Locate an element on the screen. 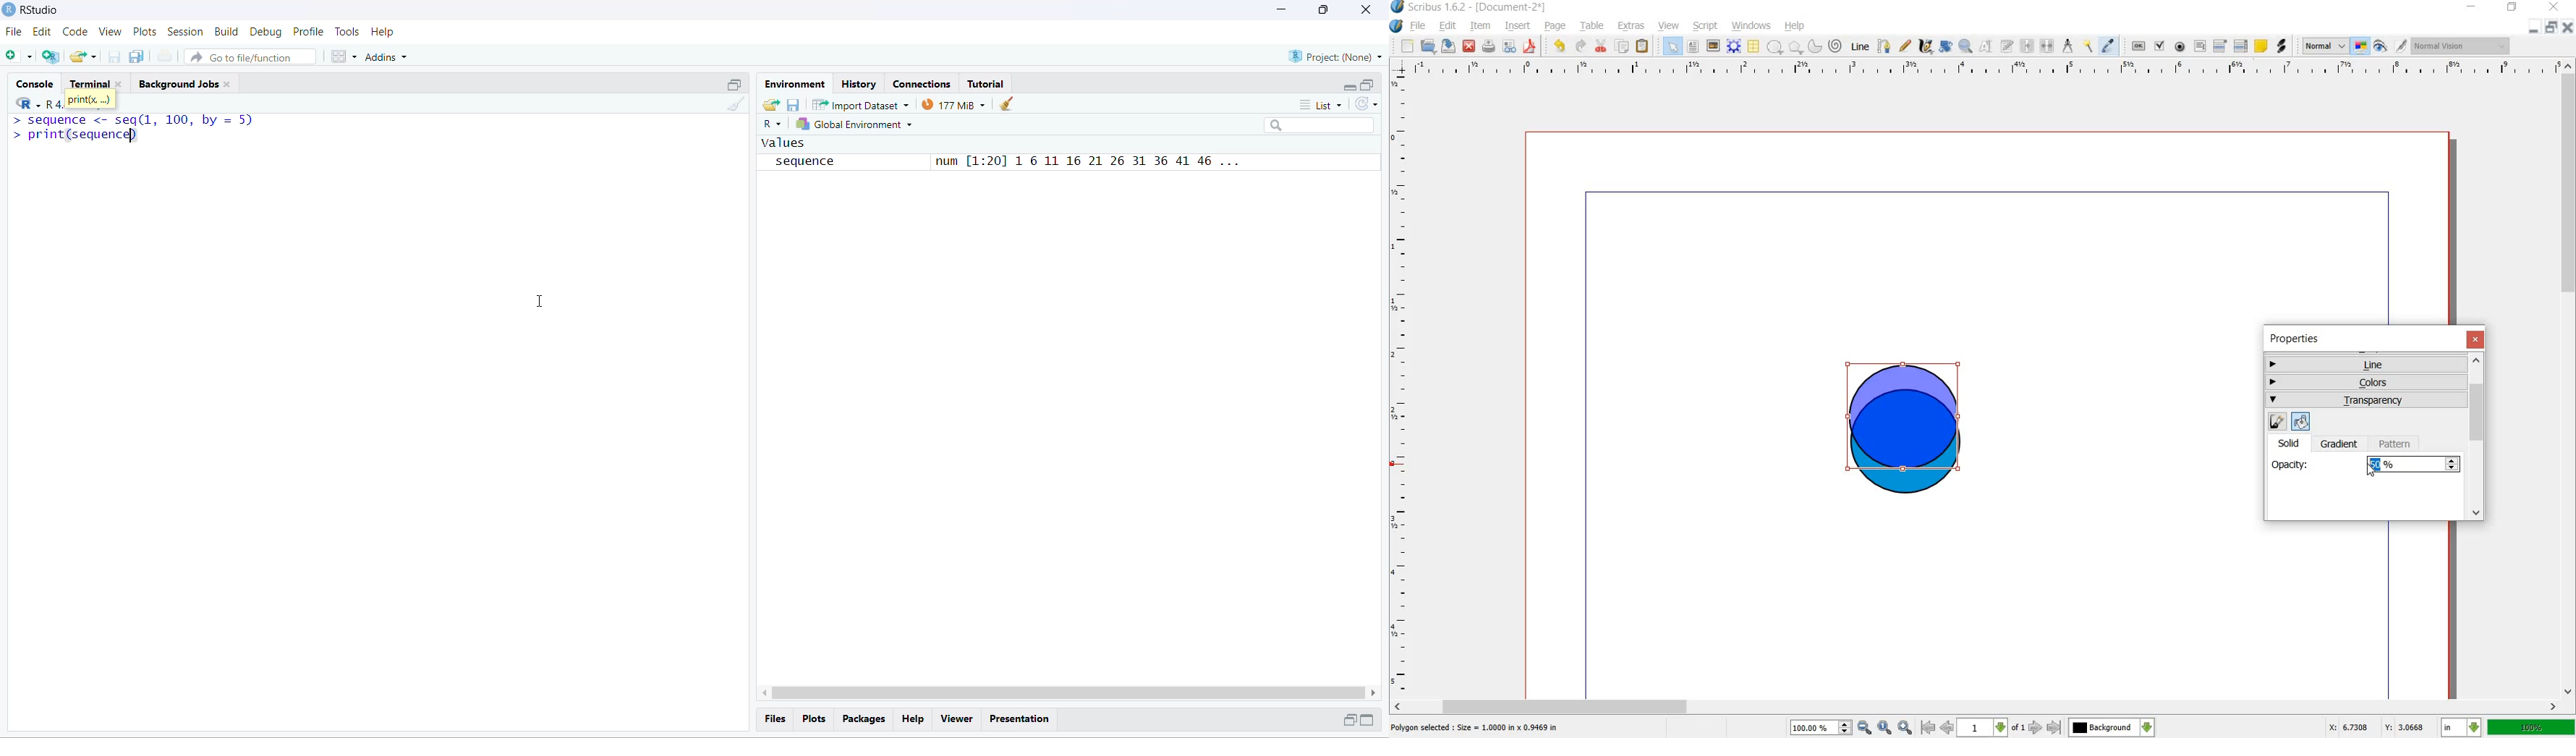 This screenshot has height=756, width=2576. 50% is located at coordinates (2404, 464).